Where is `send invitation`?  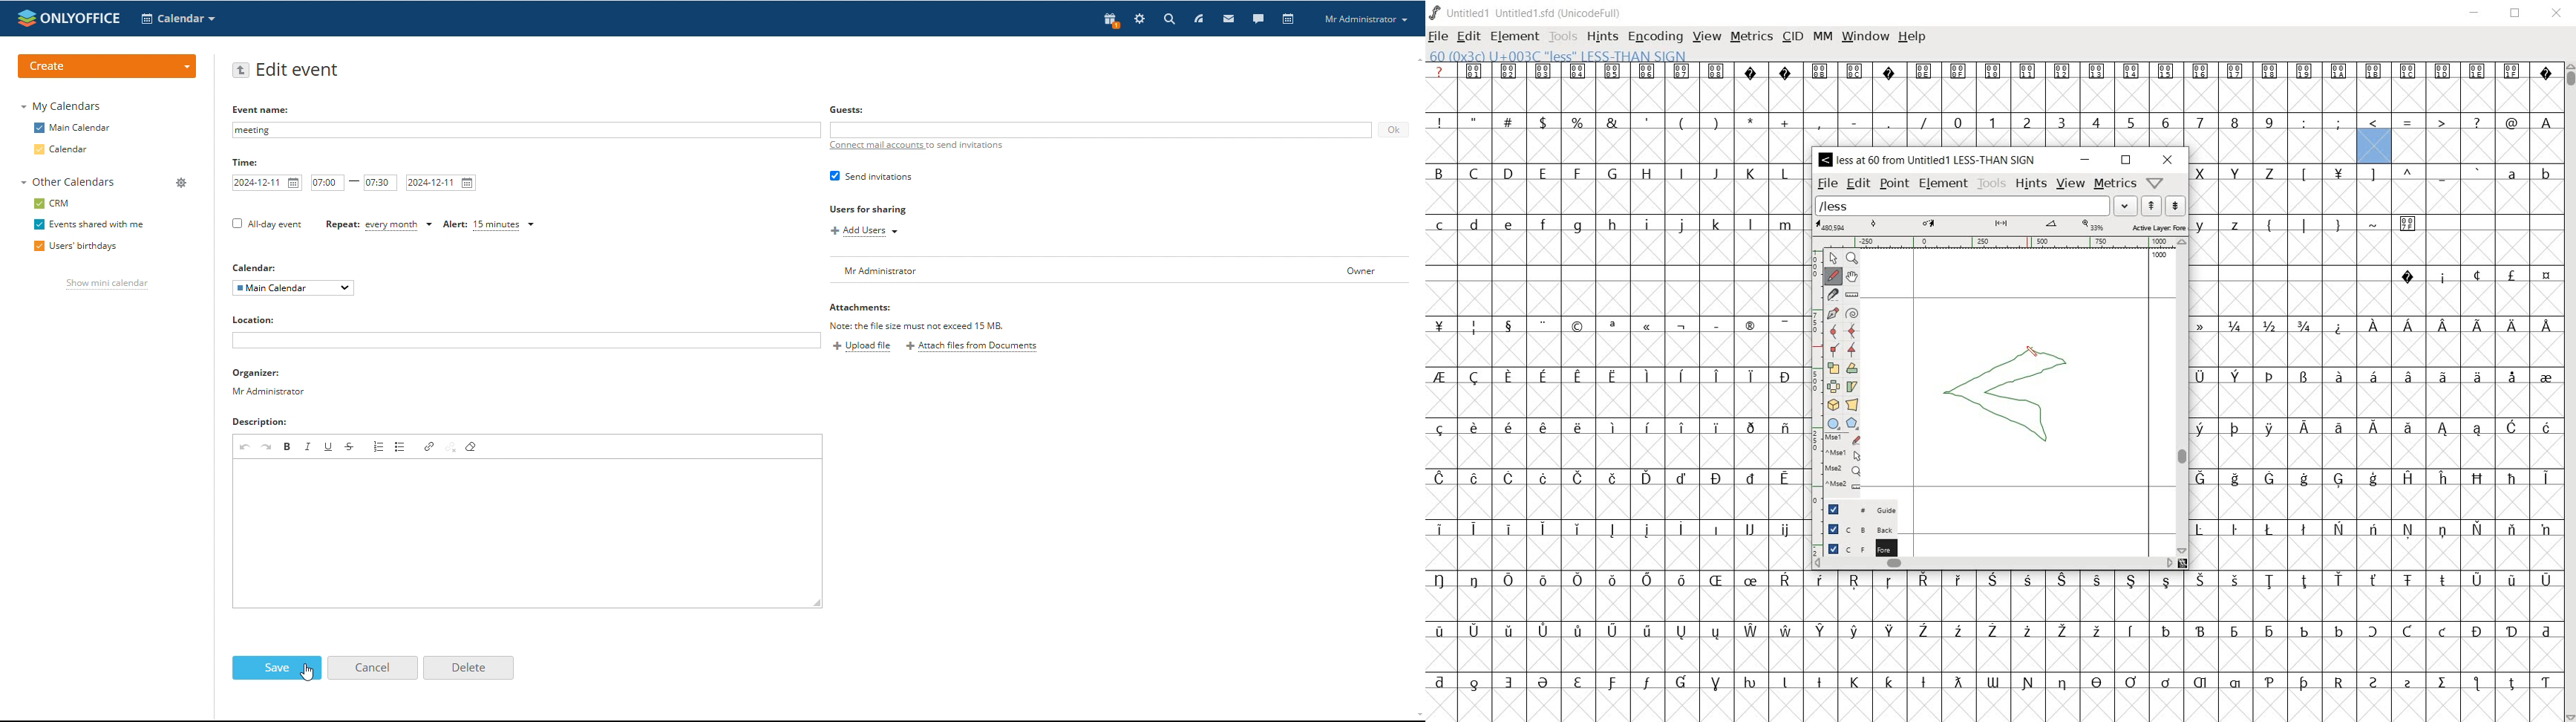
send invitation is located at coordinates (871, 175).